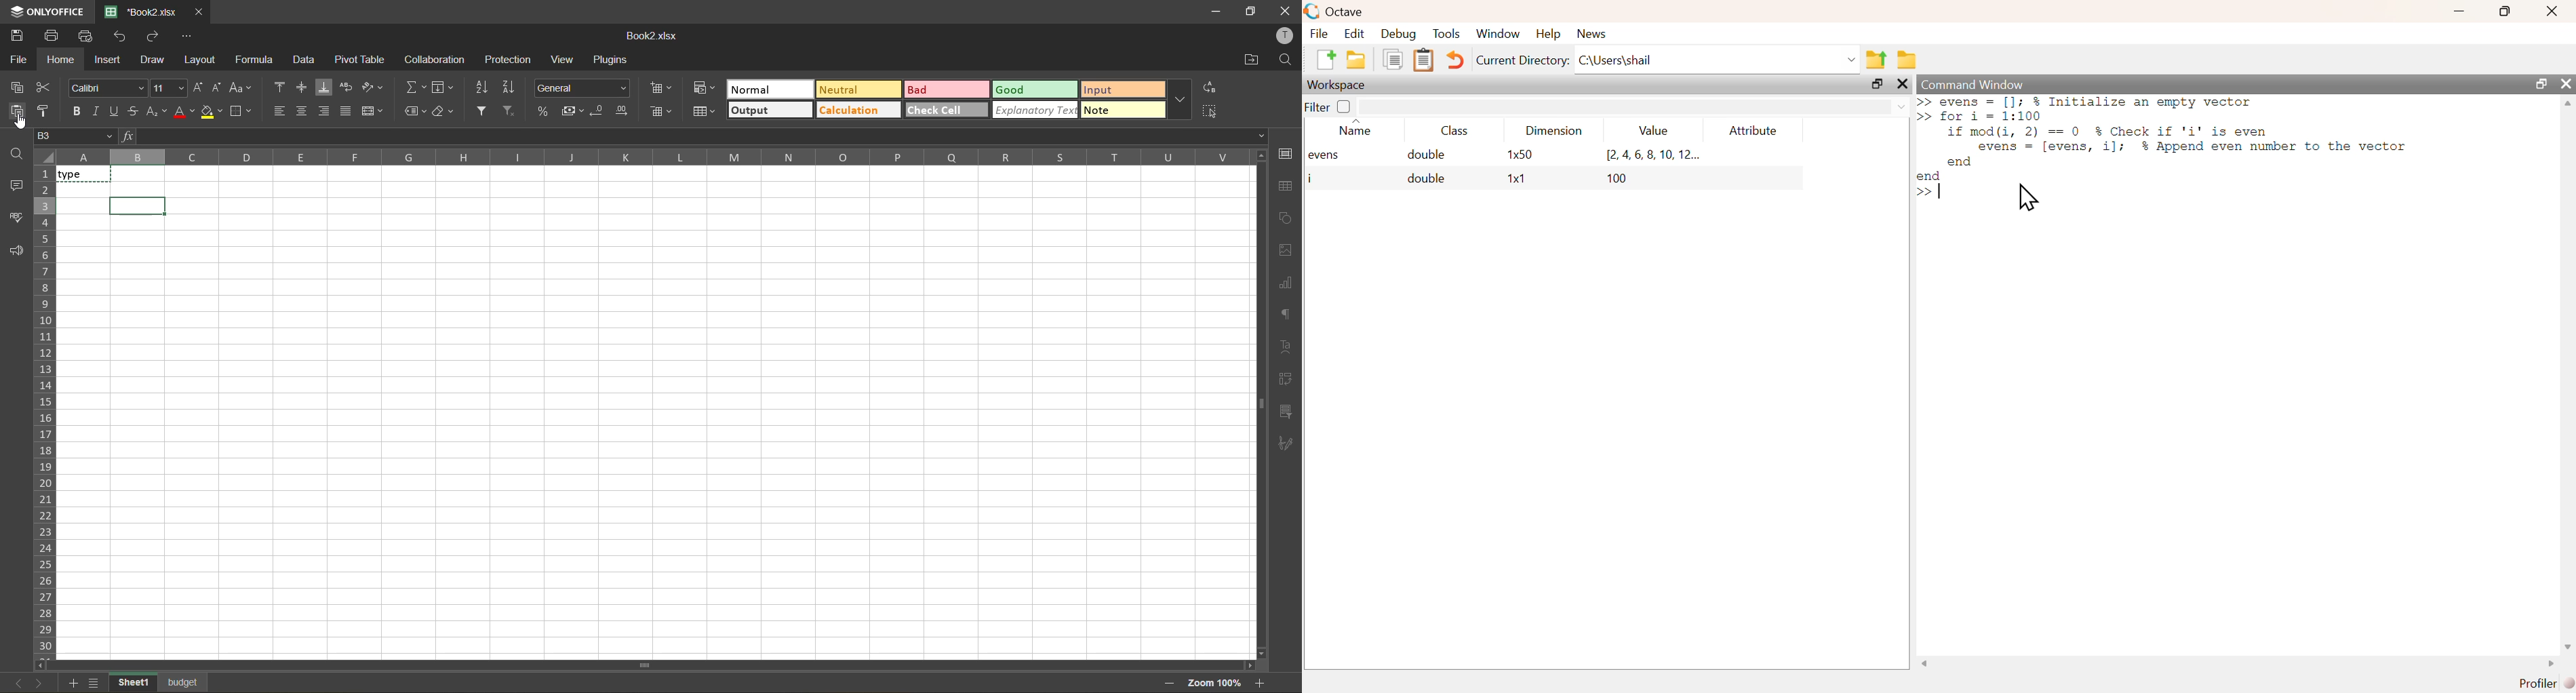 This screenshot has height=700, width=2576. What do you see at coordinates (253, 59) in the screenshot?
I see `formula` at bounding box center [253, 59].